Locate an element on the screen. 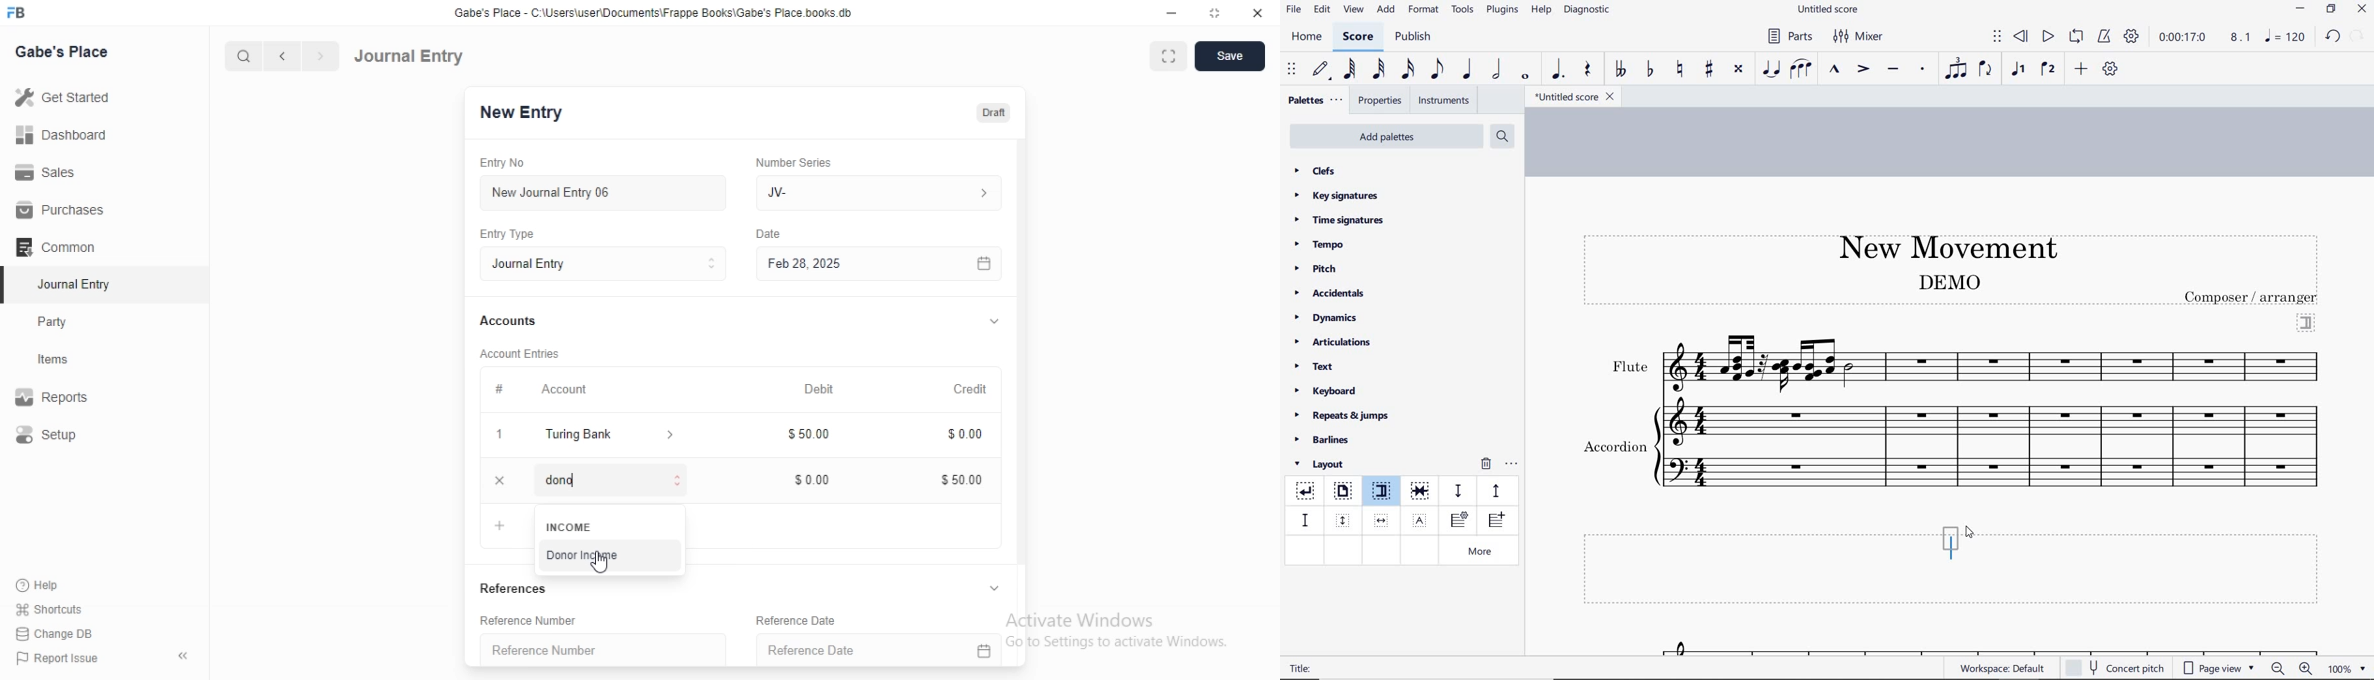 This screenshot has height=700, width=2380. keep measure on the same system is located at coordinates (1421, 491).